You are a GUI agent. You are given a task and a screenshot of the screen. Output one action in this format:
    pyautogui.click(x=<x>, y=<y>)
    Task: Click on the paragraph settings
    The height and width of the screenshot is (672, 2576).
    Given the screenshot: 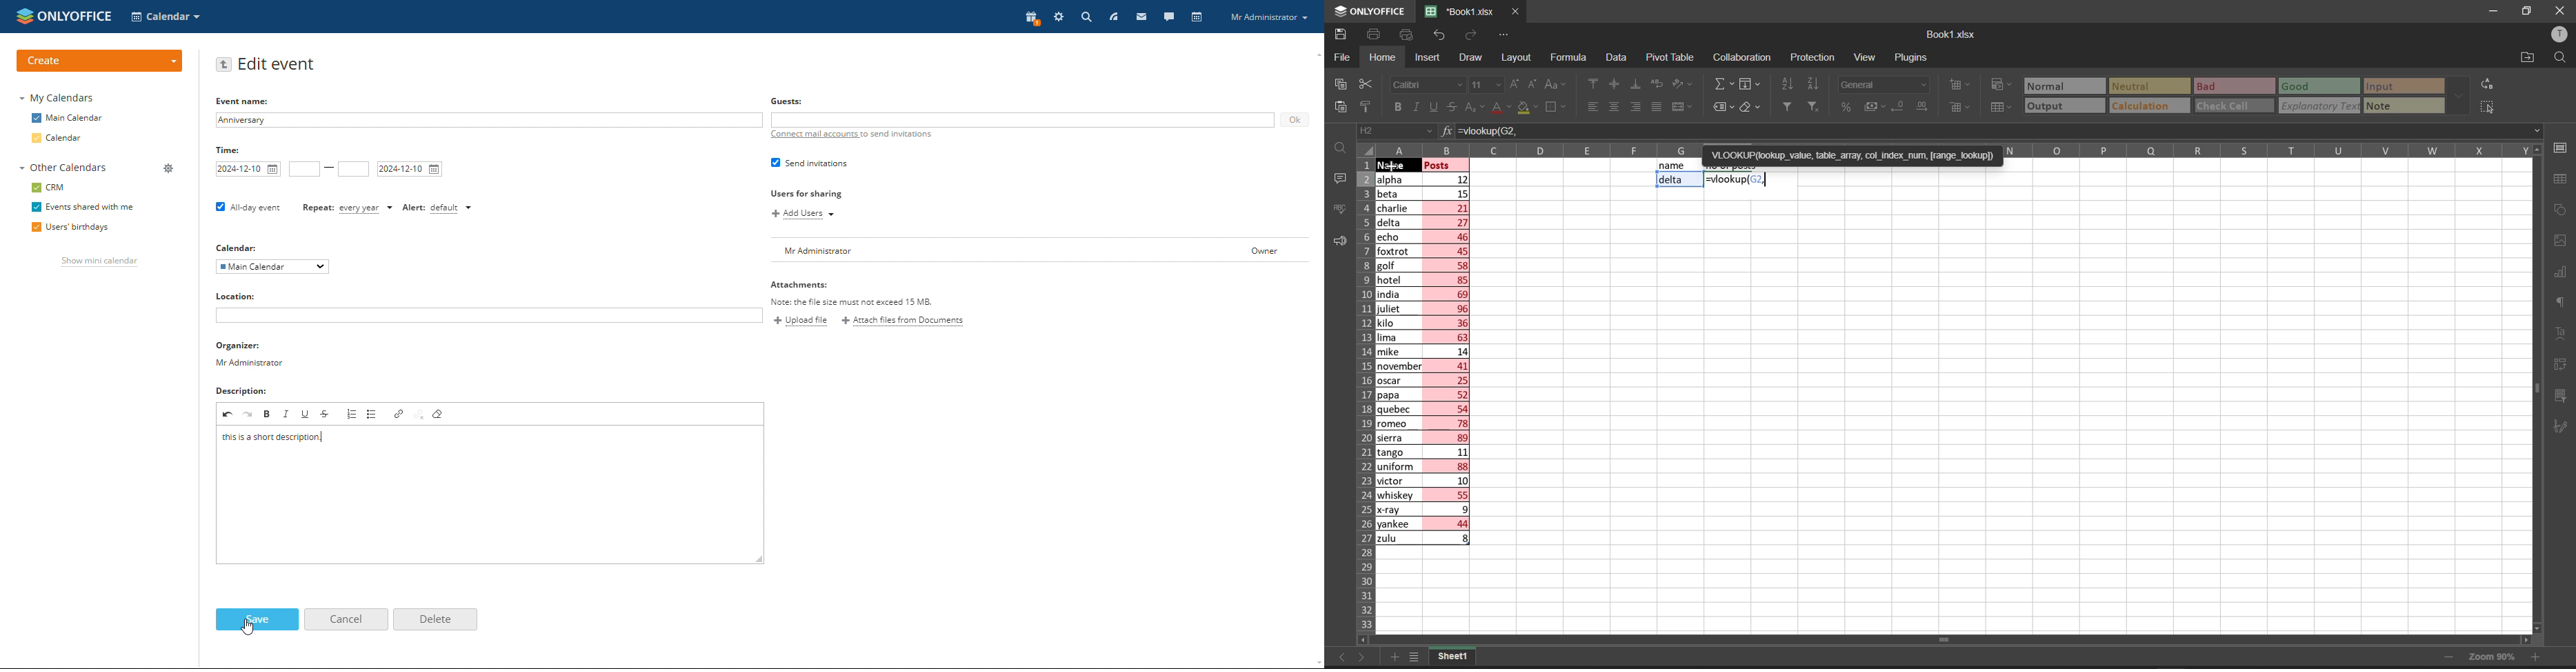 What is the action you would take?
    pyautogui.click(x=2563, y=303)
    